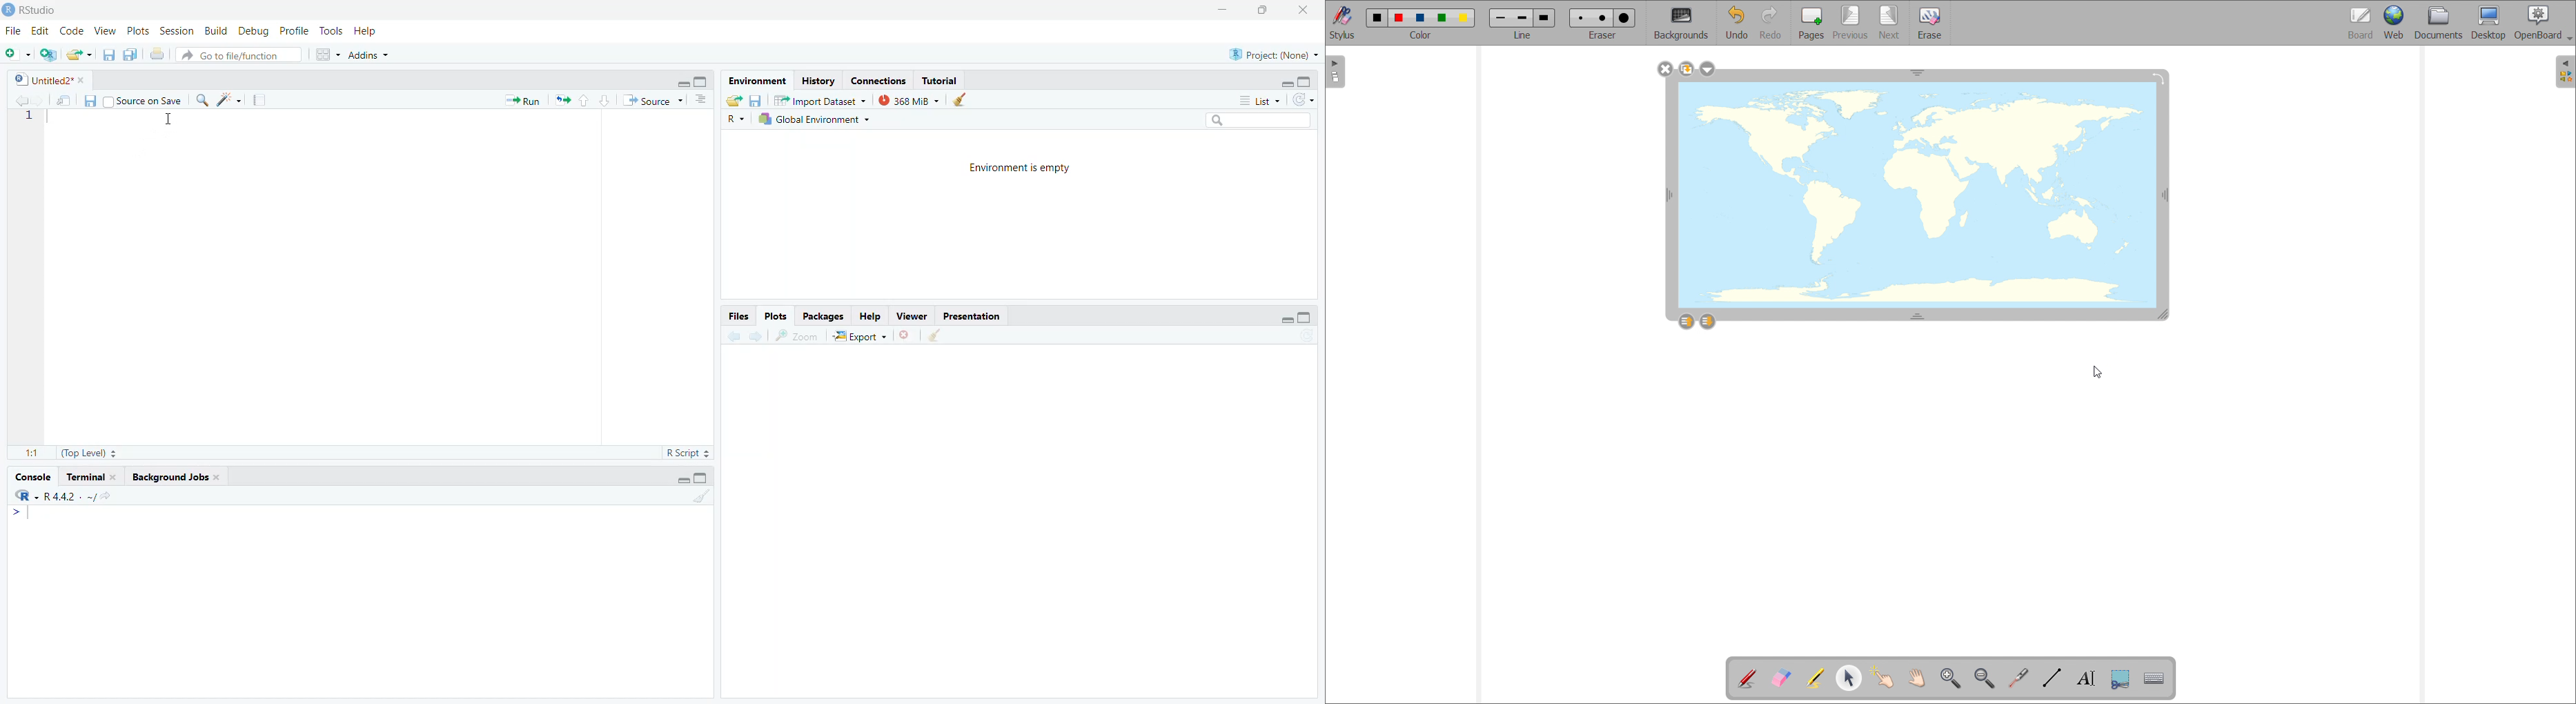  I want to click on red, so click(1399, 18).